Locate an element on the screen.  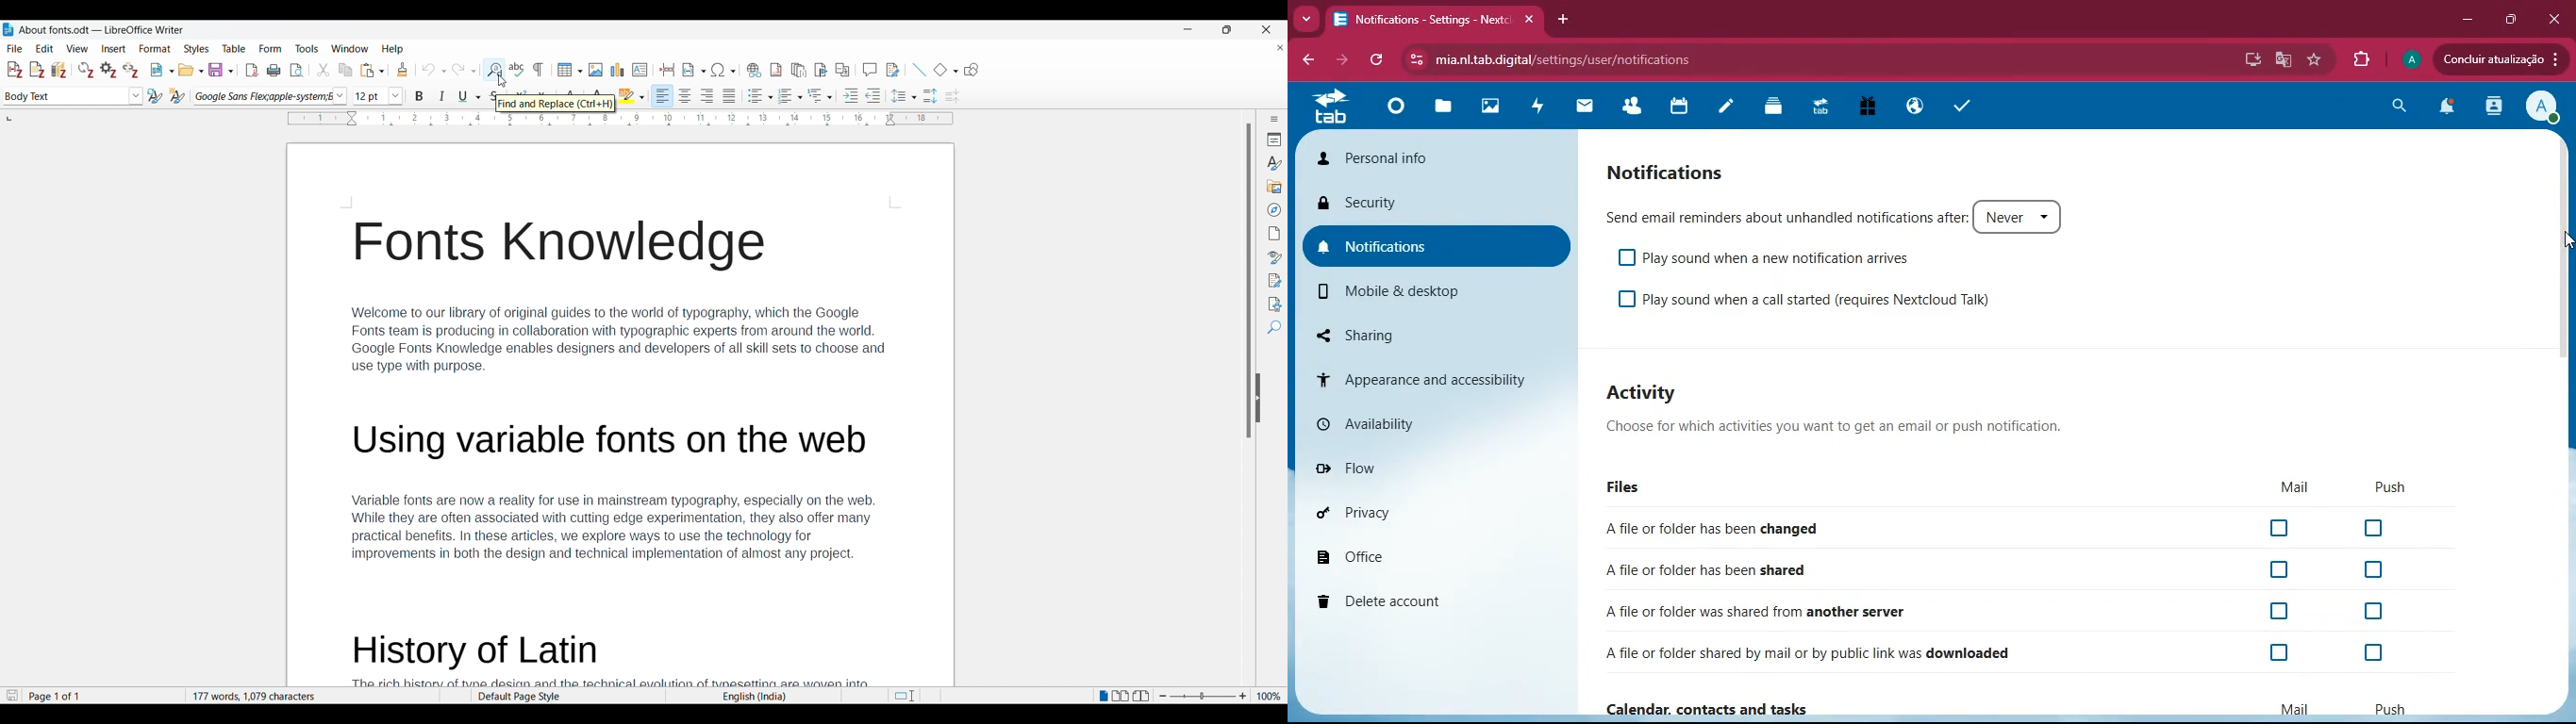
minimize is located at coordinates (2468, 19).